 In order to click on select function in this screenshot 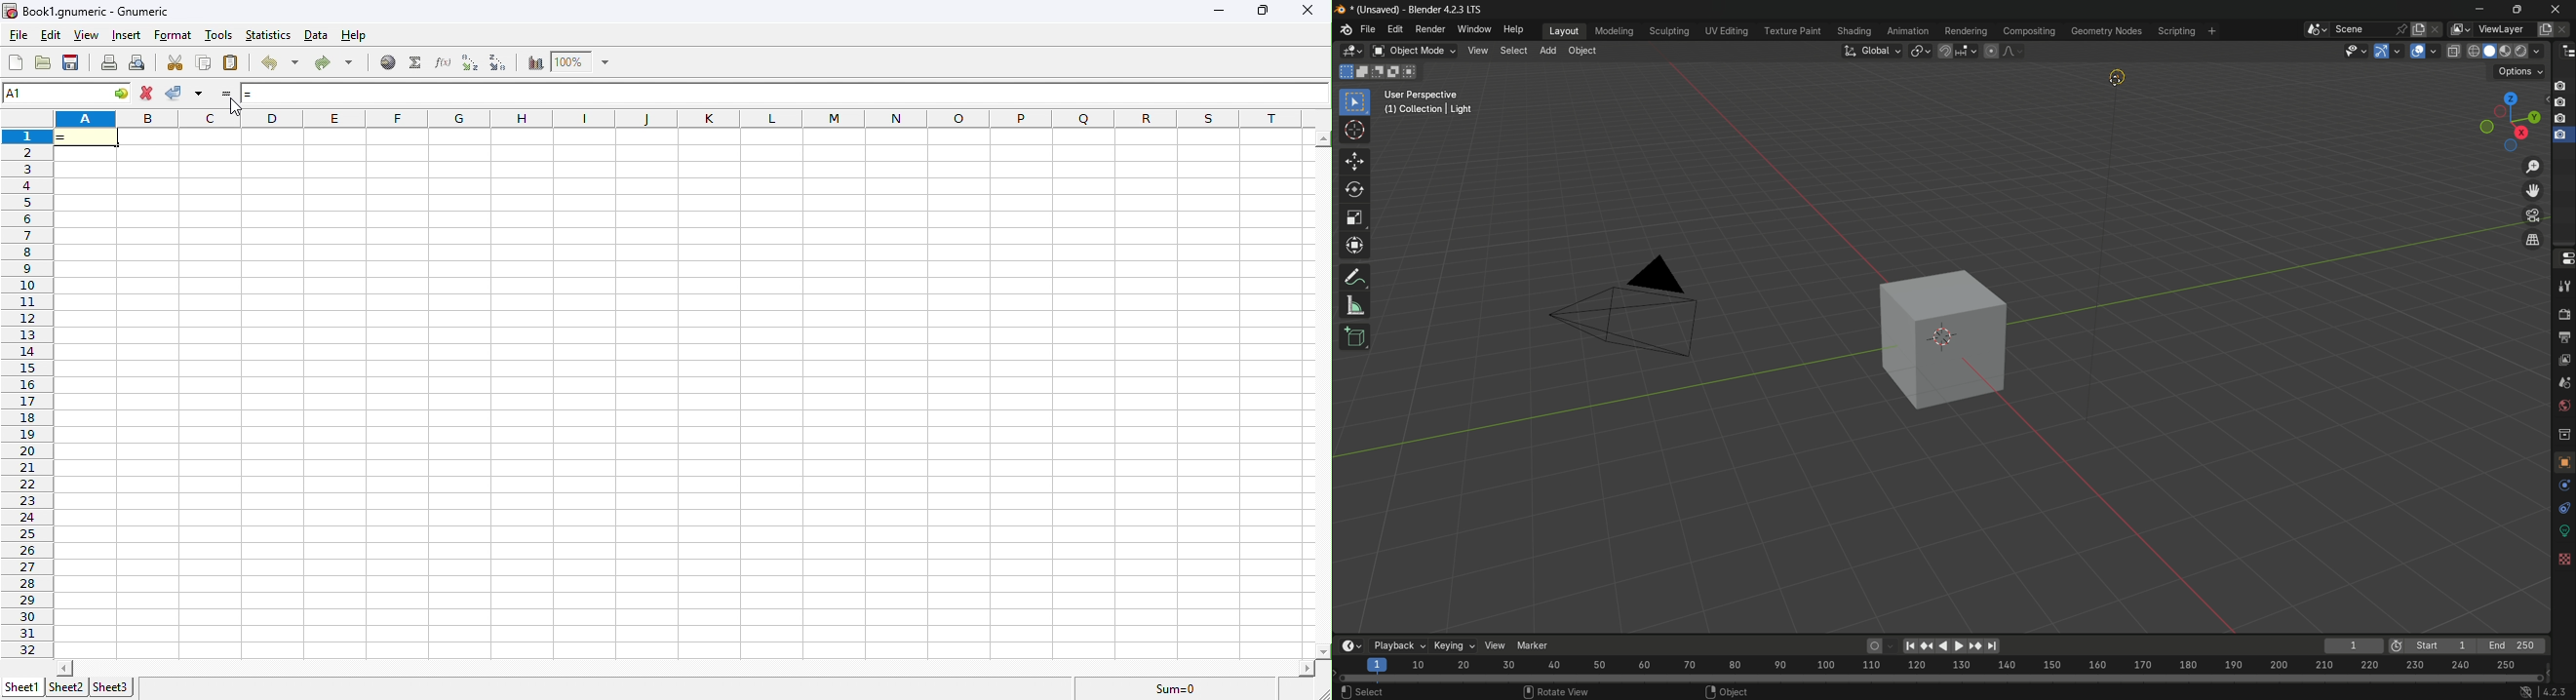, I will do `click(418, 63)`.